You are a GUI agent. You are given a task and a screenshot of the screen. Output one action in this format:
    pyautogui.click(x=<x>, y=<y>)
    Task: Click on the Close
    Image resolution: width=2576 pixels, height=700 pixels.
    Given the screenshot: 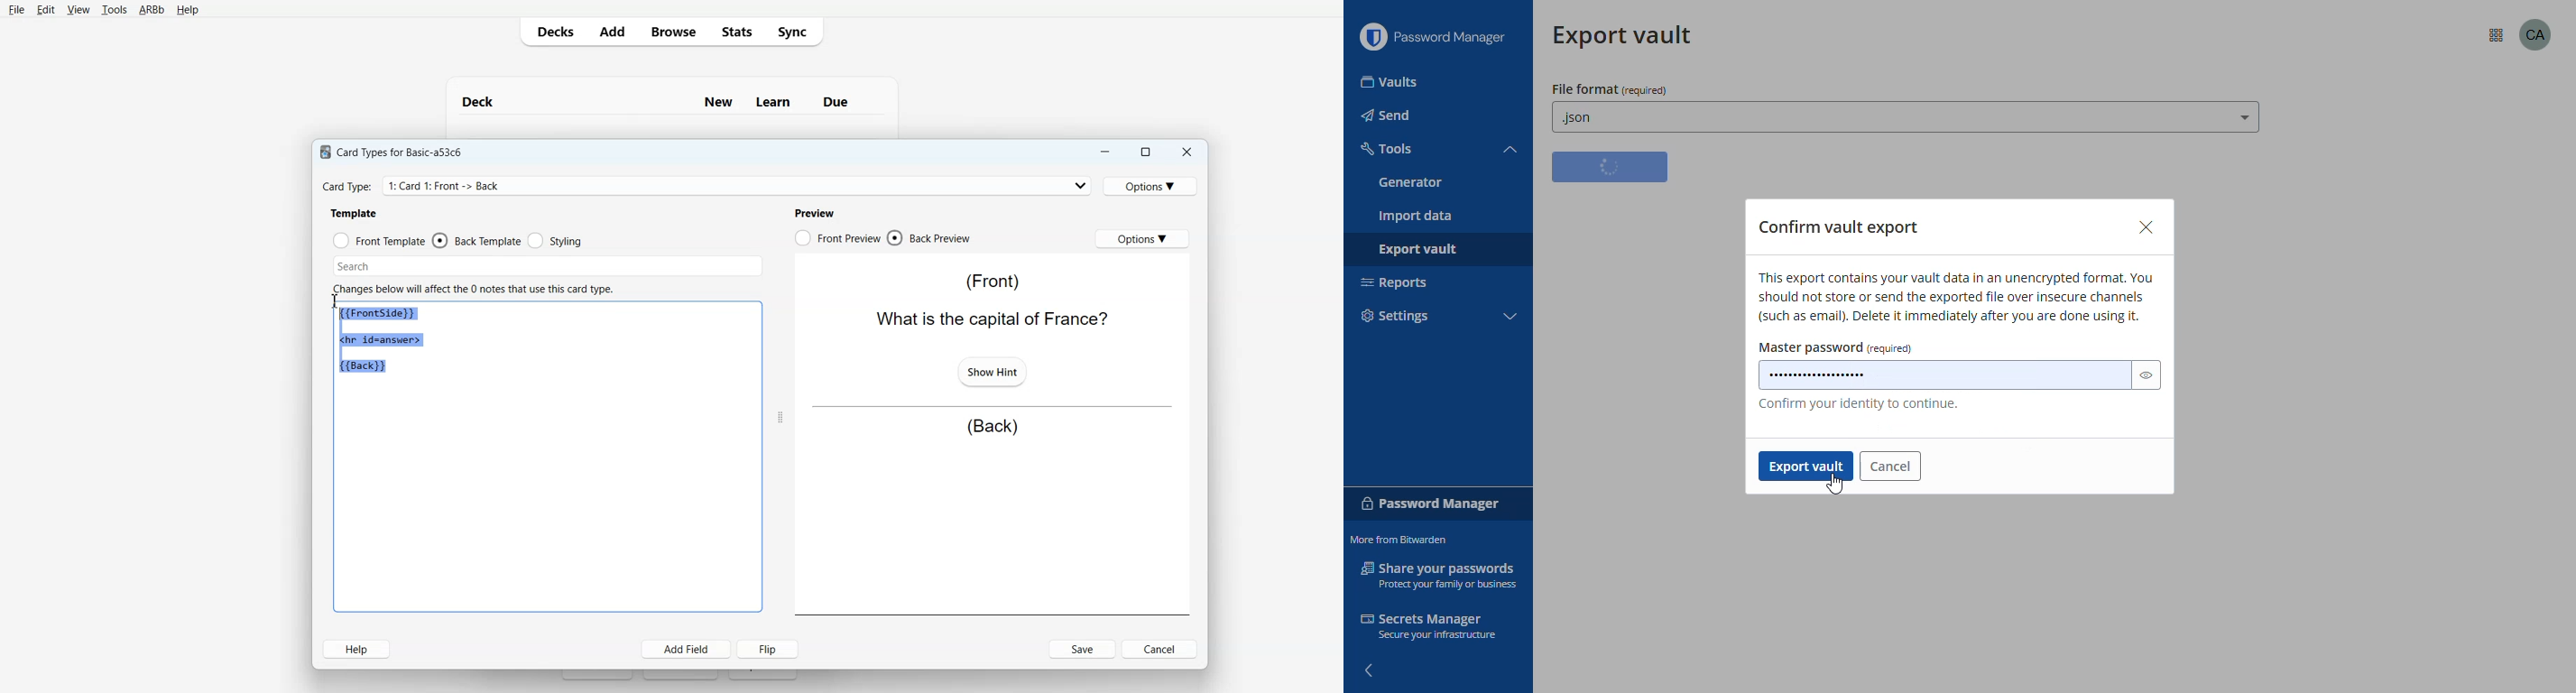 What is the action you would take?
    pyautogui.click(x=1186, y=153)
    